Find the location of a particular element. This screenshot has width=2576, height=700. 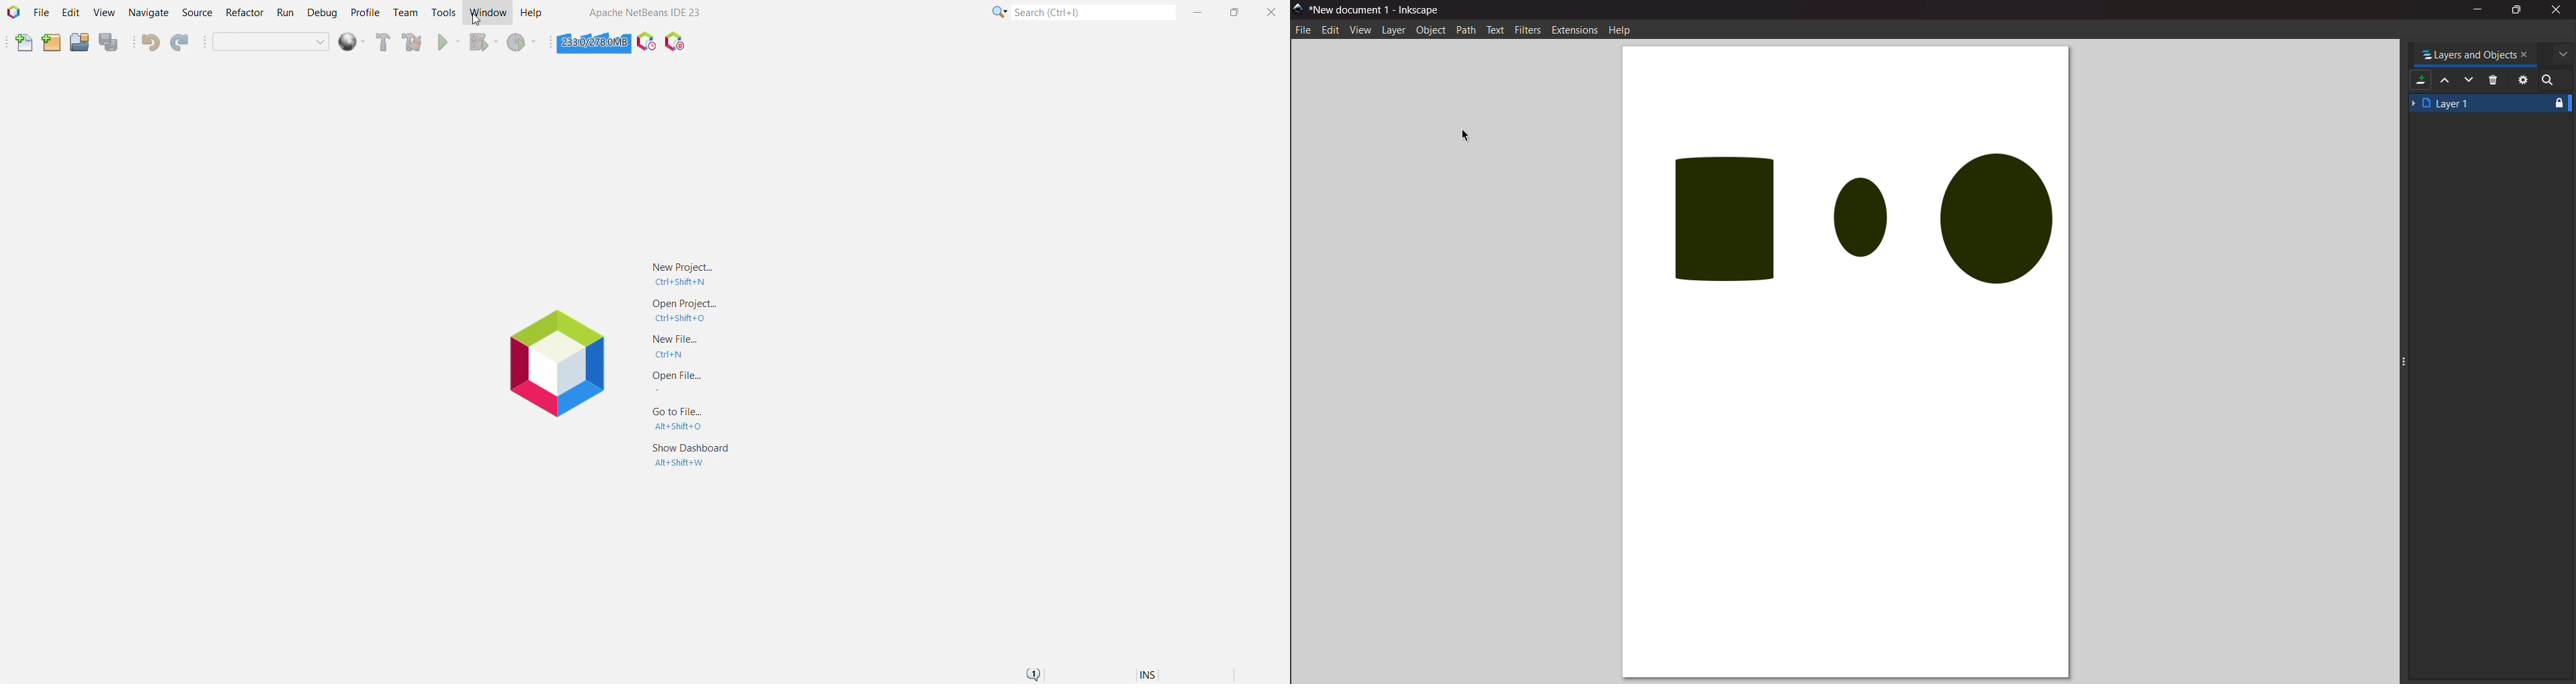

delete is located at coordinates (2495, 79).